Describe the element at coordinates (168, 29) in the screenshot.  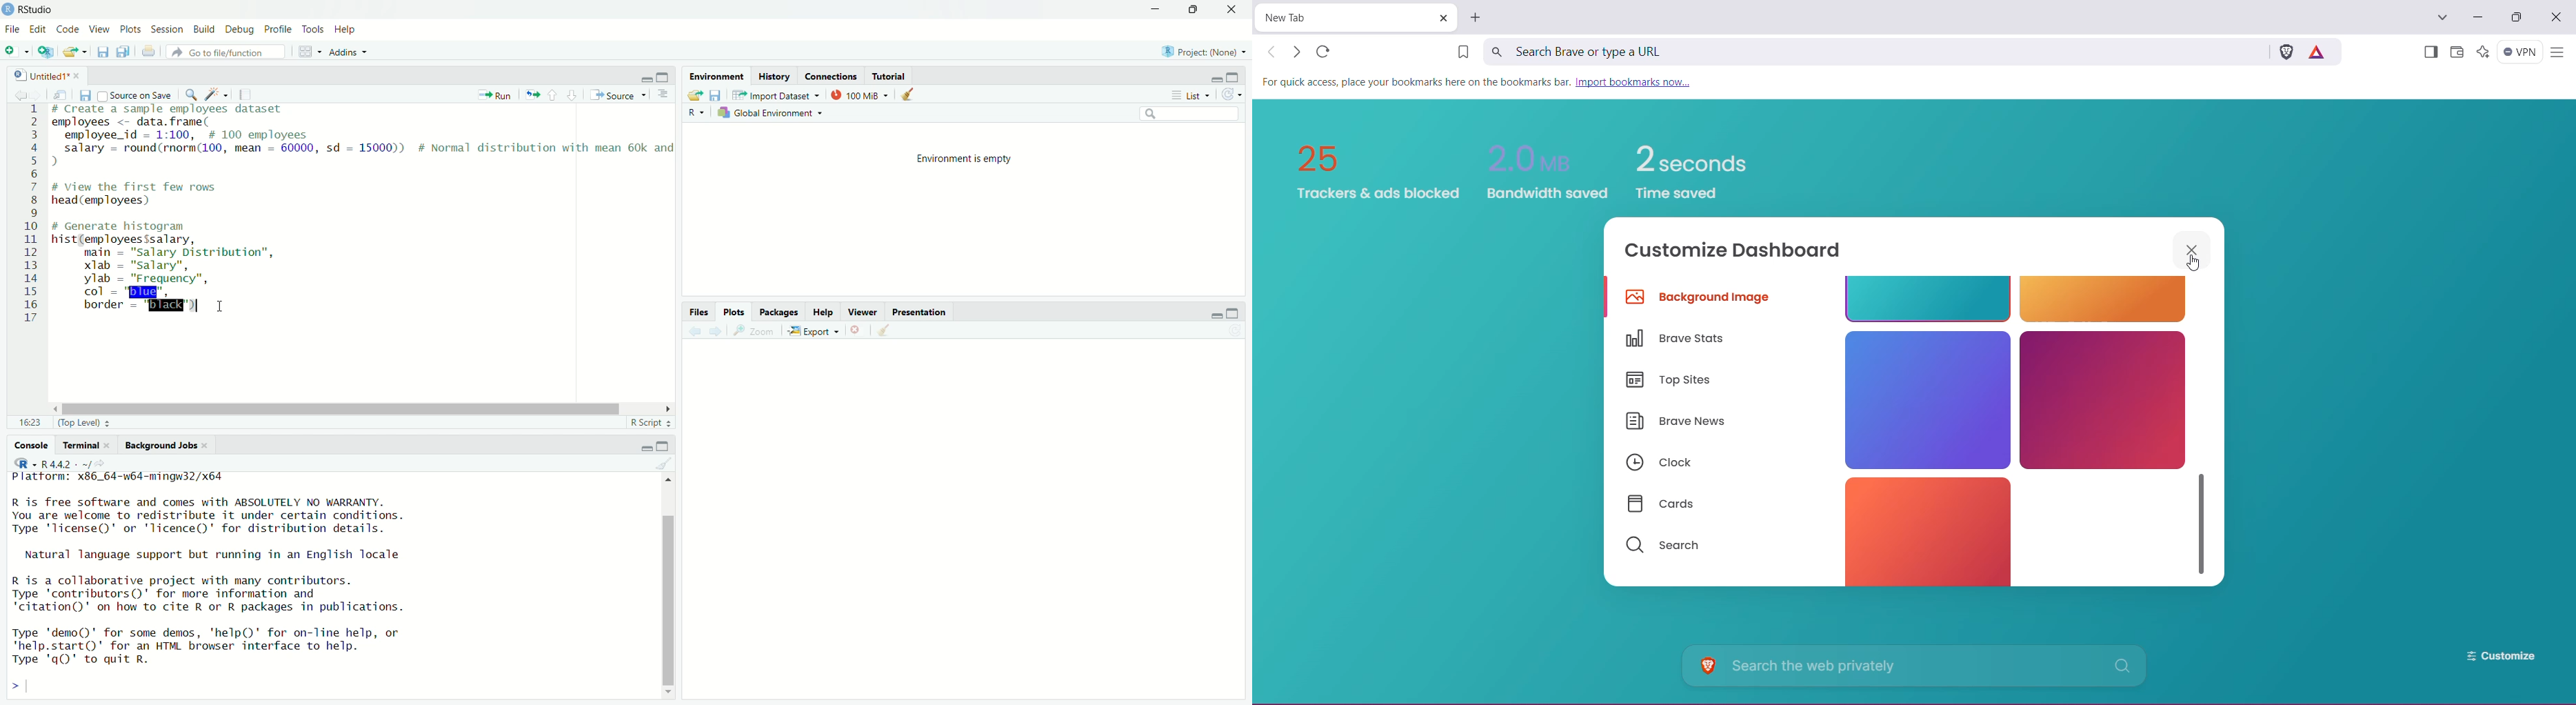
I see `Session` at that location.